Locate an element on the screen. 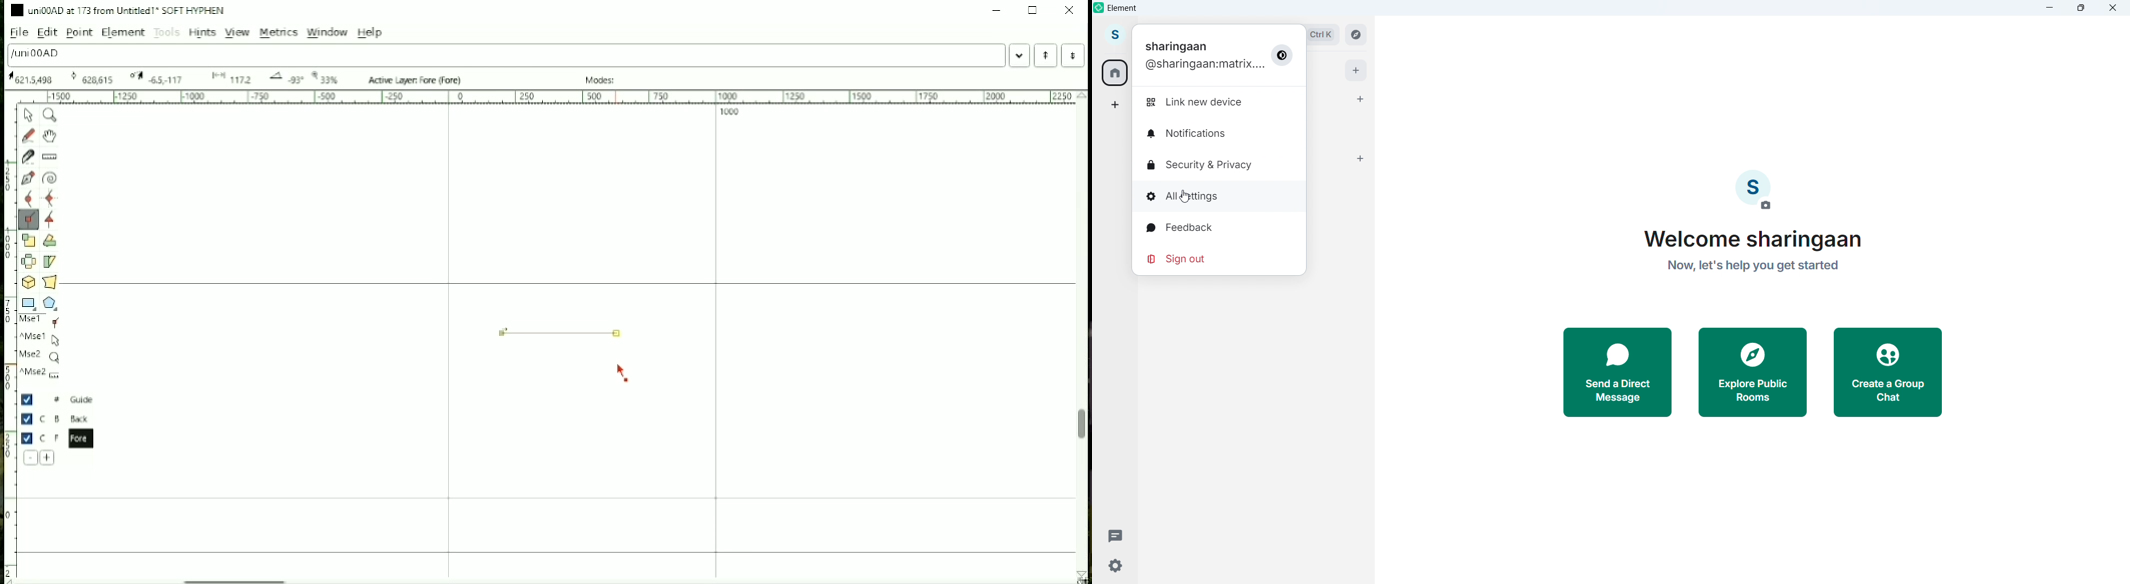  Now, let's help you get started is located at coordinates (1753, 266).